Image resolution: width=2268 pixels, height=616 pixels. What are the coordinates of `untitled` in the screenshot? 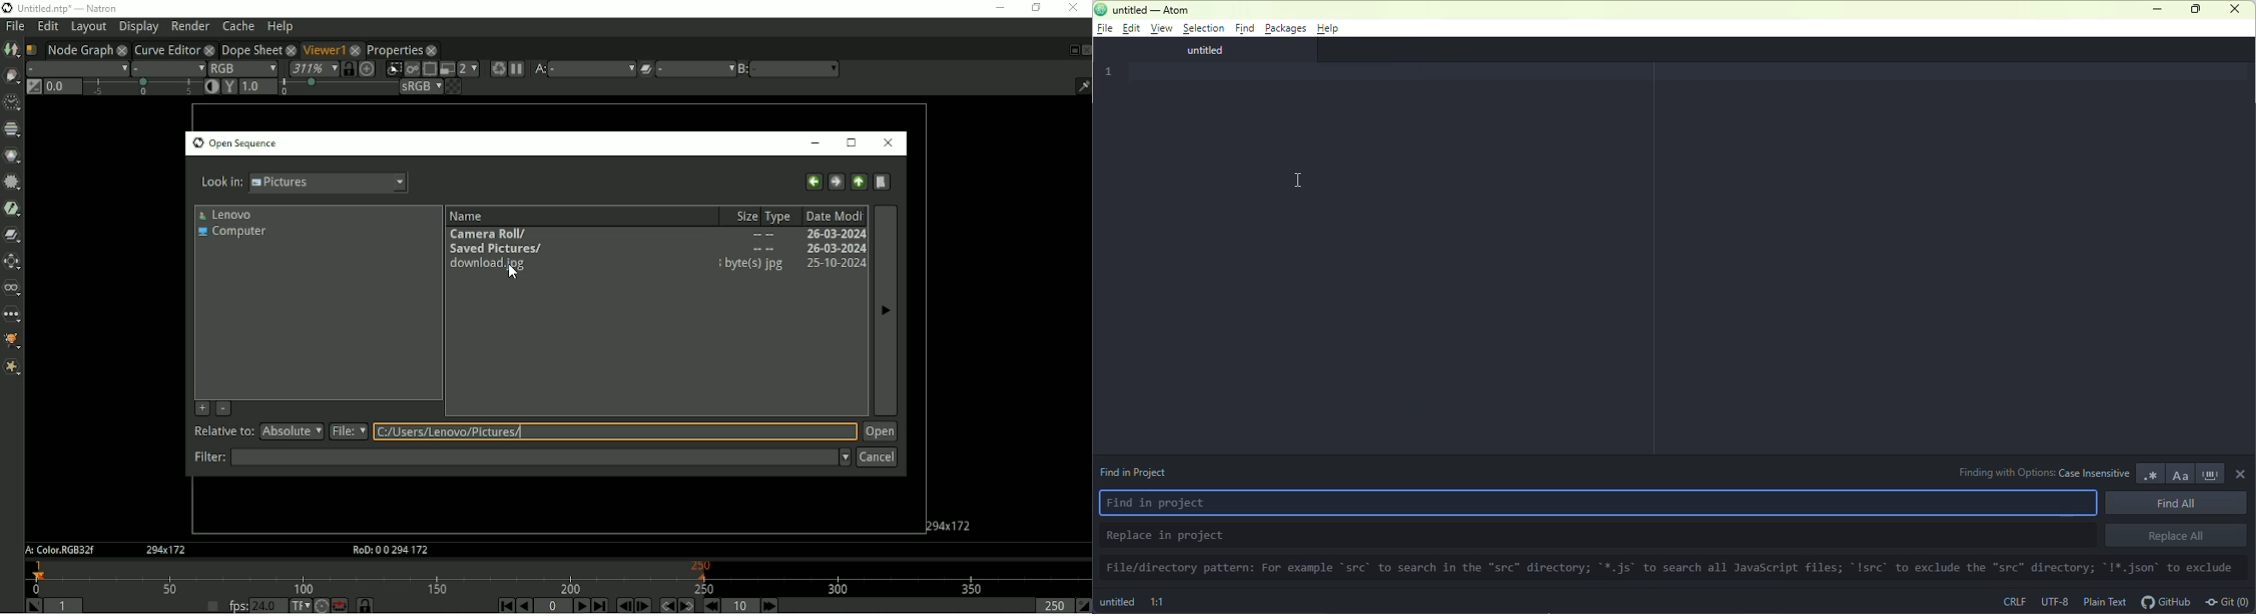 It's located at (1193, 51).